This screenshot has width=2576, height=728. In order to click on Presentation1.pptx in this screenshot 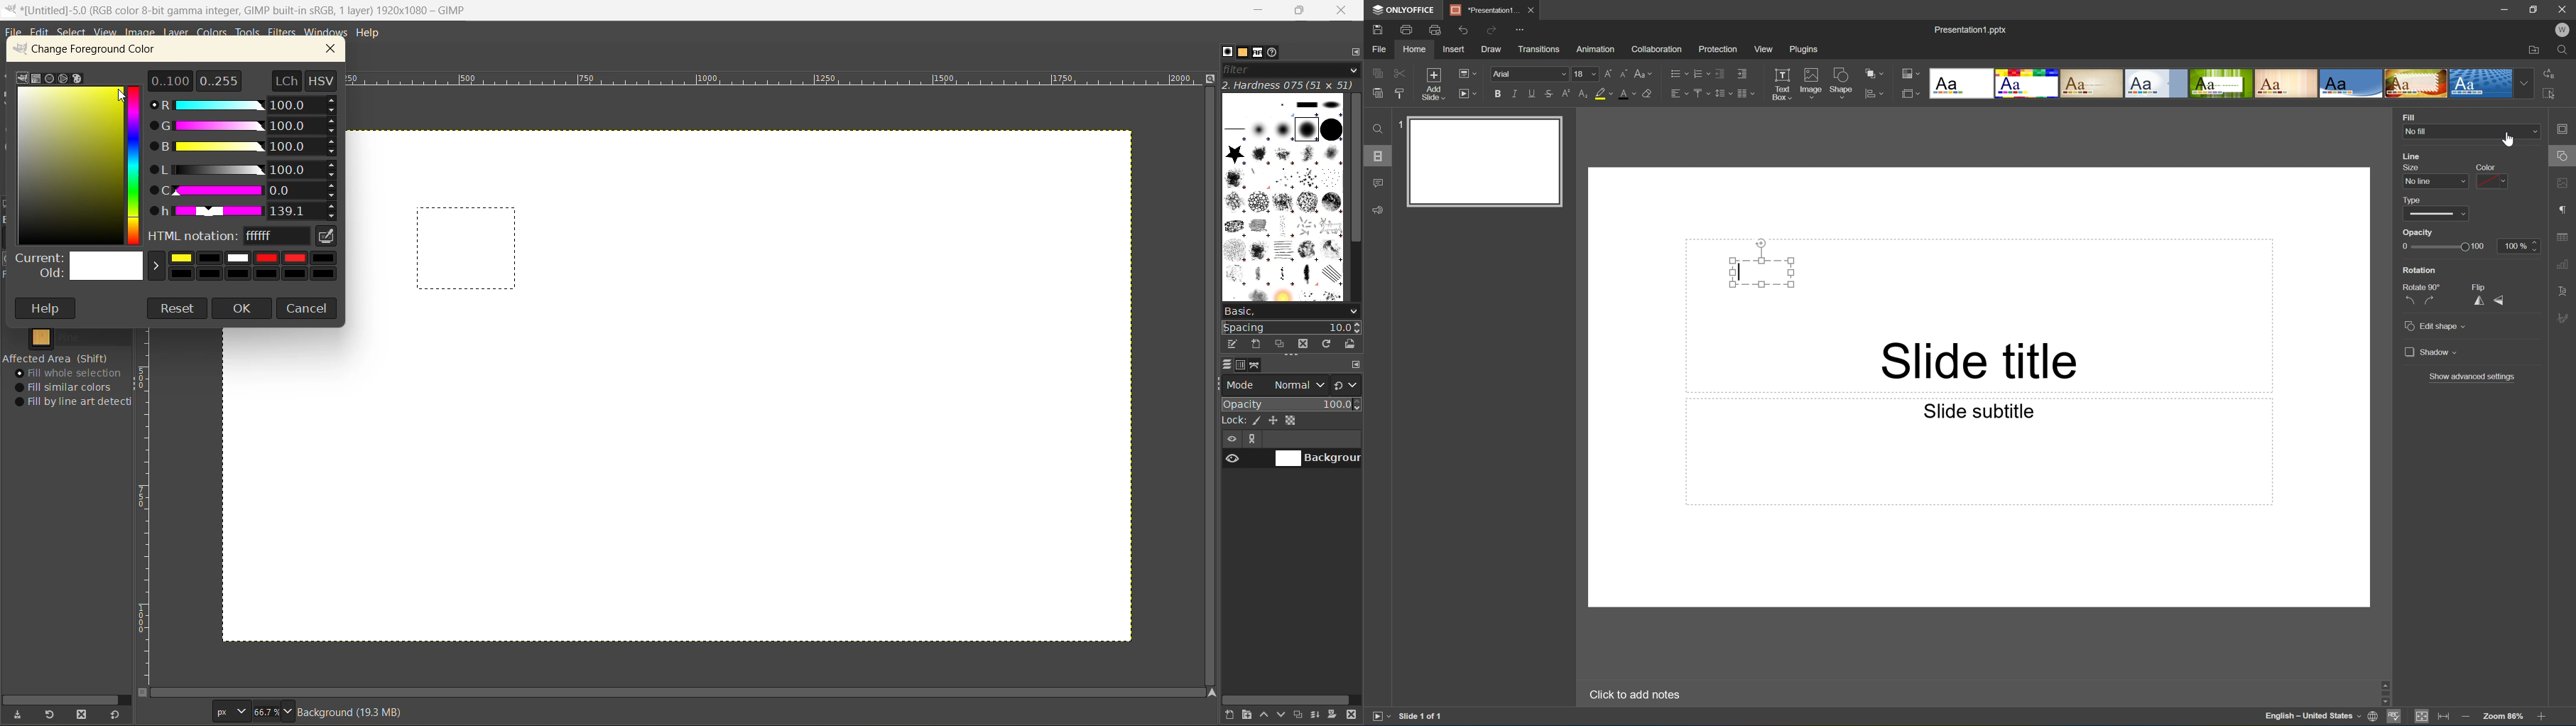, I will do `click(1970, 28)`.